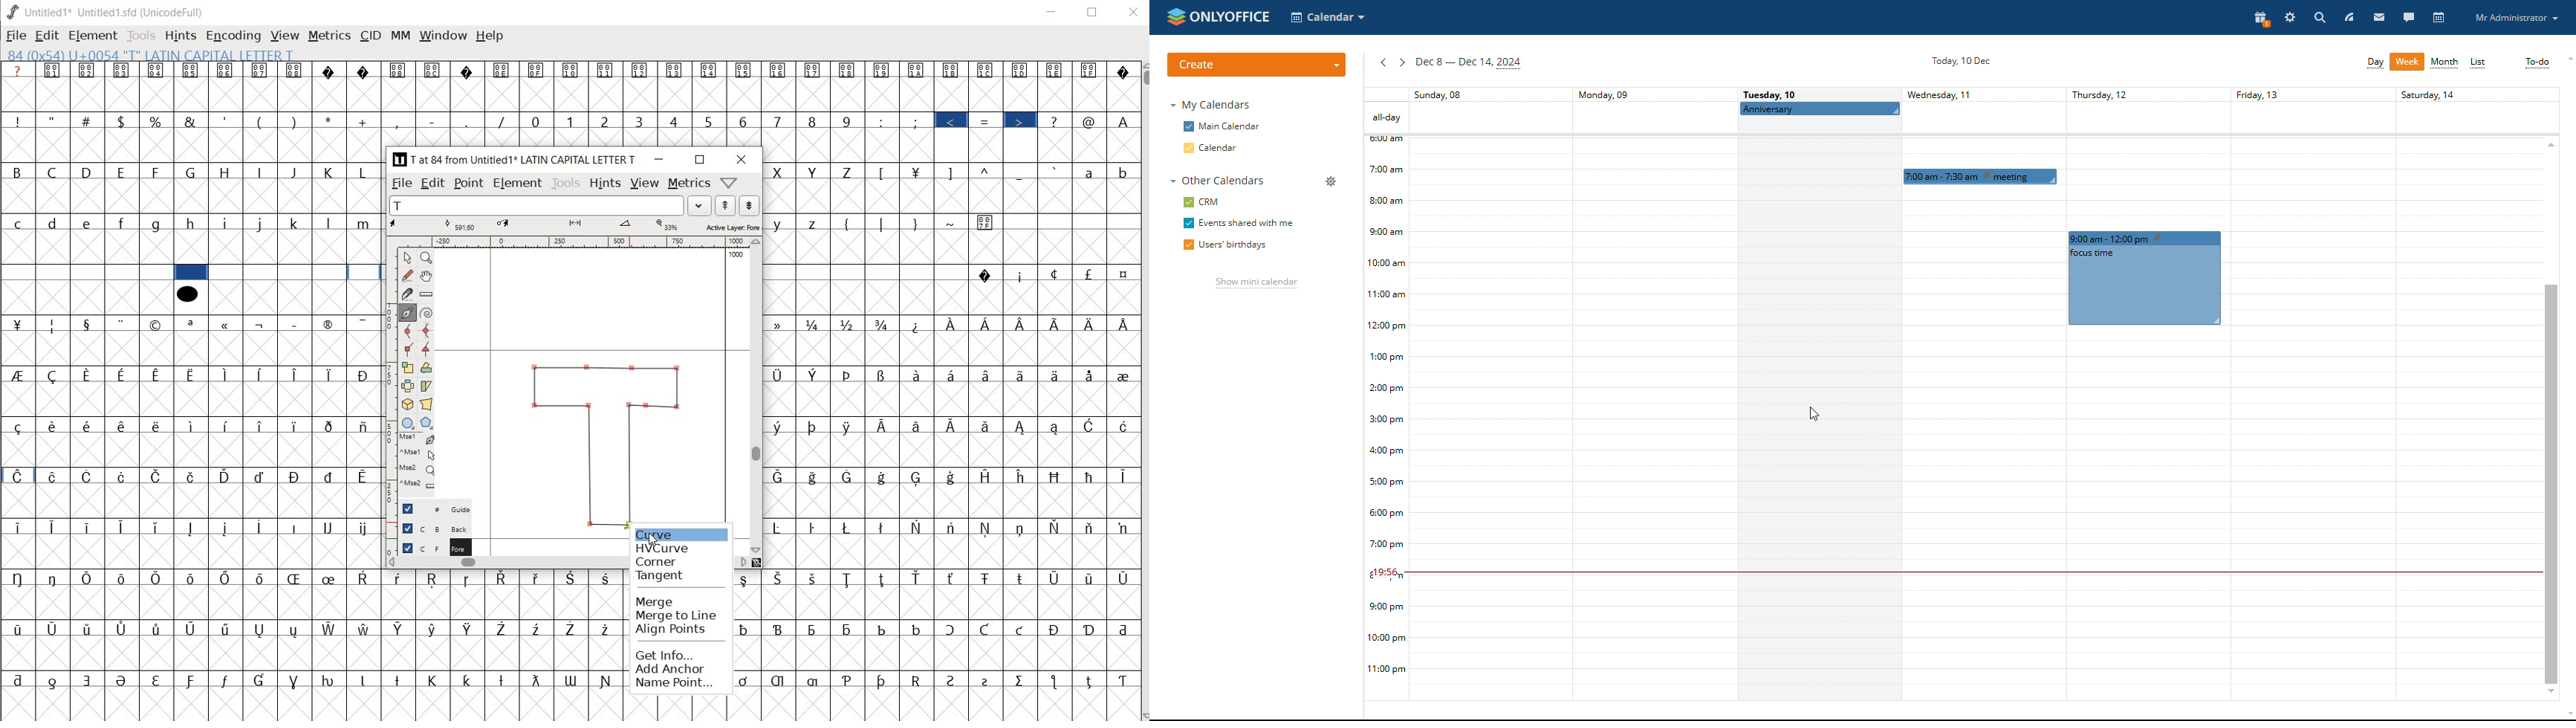 The height and width of the screenshot is (728, 2576). I want to click on ", so click(54, 119).